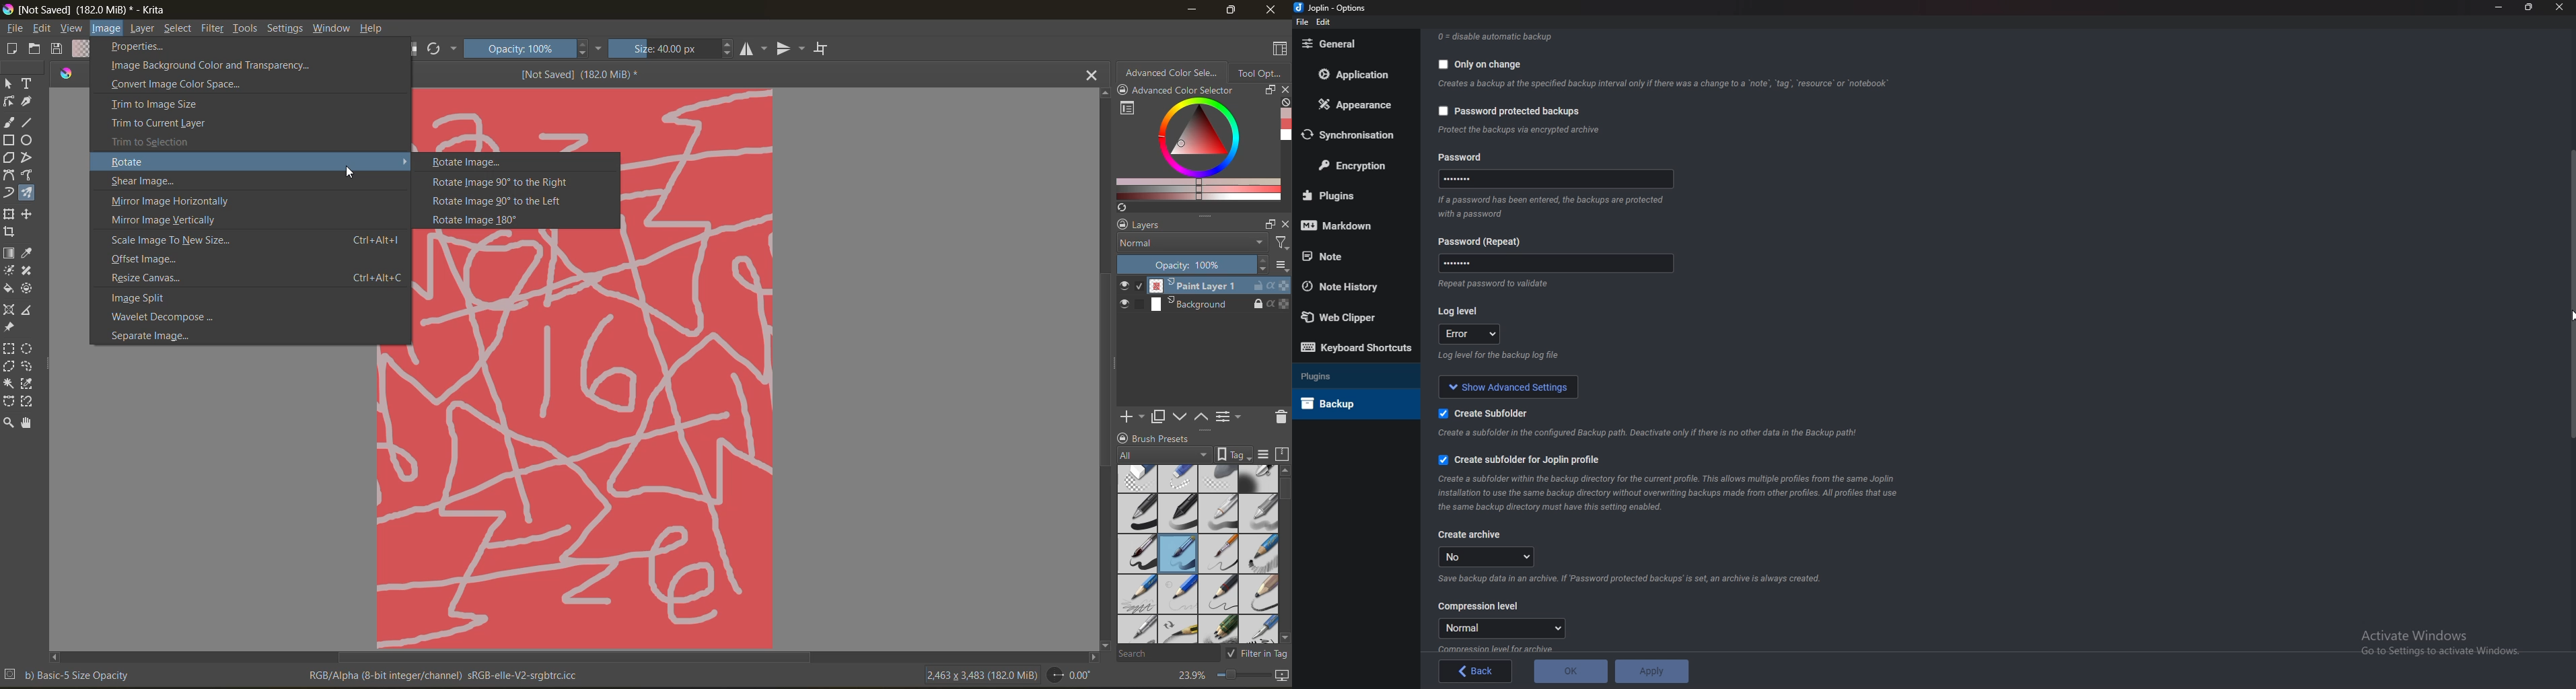 This screenshot has width=2576, height=700. I want to click on Info, so click(1649, 433).